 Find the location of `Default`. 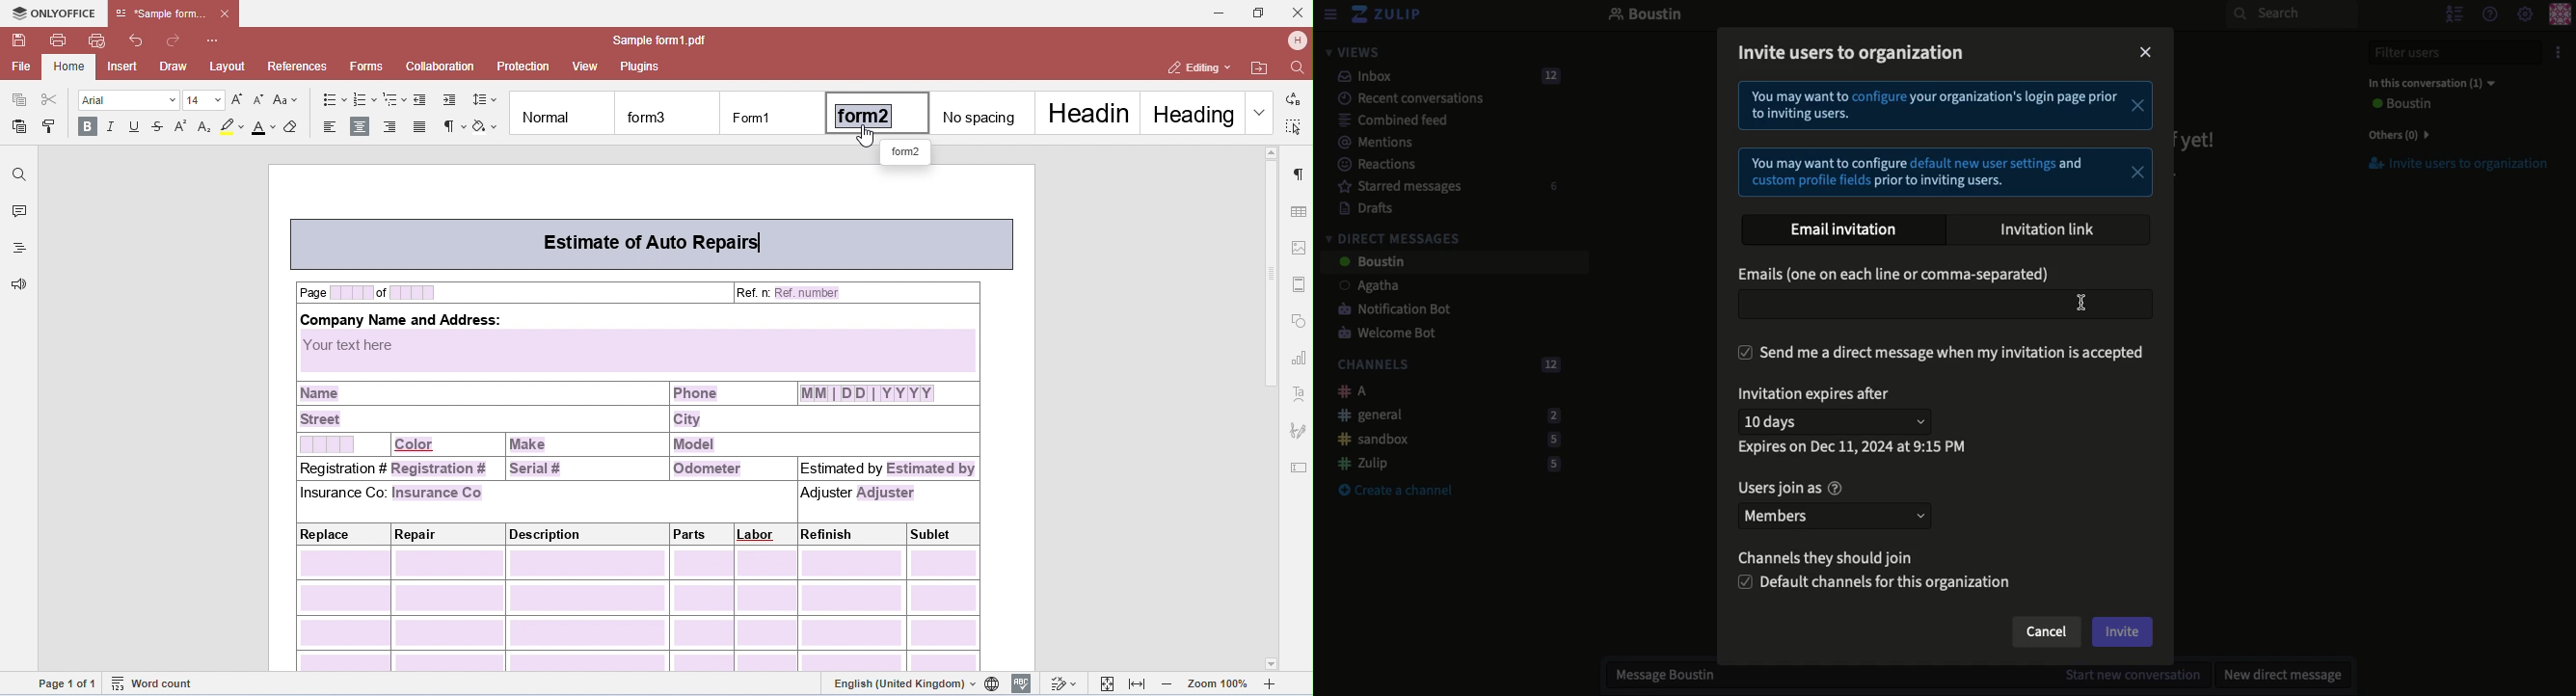

Default is located at coordinates (1877, 584).